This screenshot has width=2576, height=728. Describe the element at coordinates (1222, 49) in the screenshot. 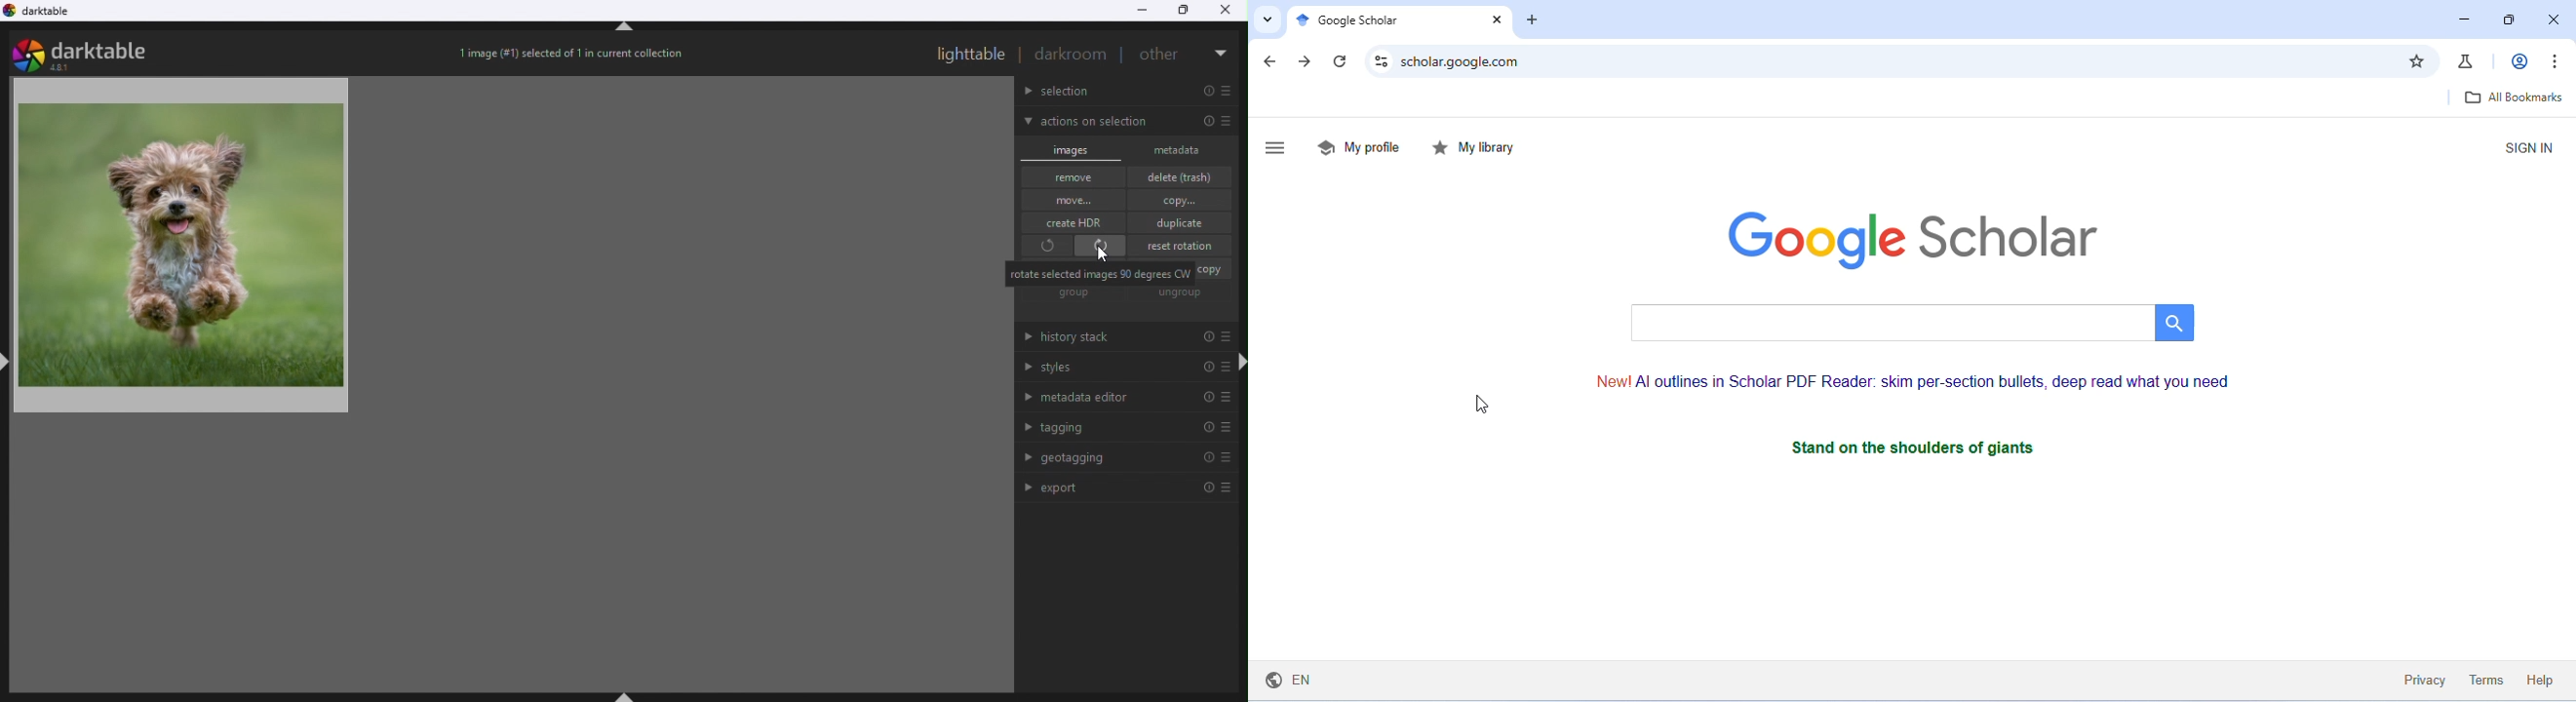

I see `More options` at that location.